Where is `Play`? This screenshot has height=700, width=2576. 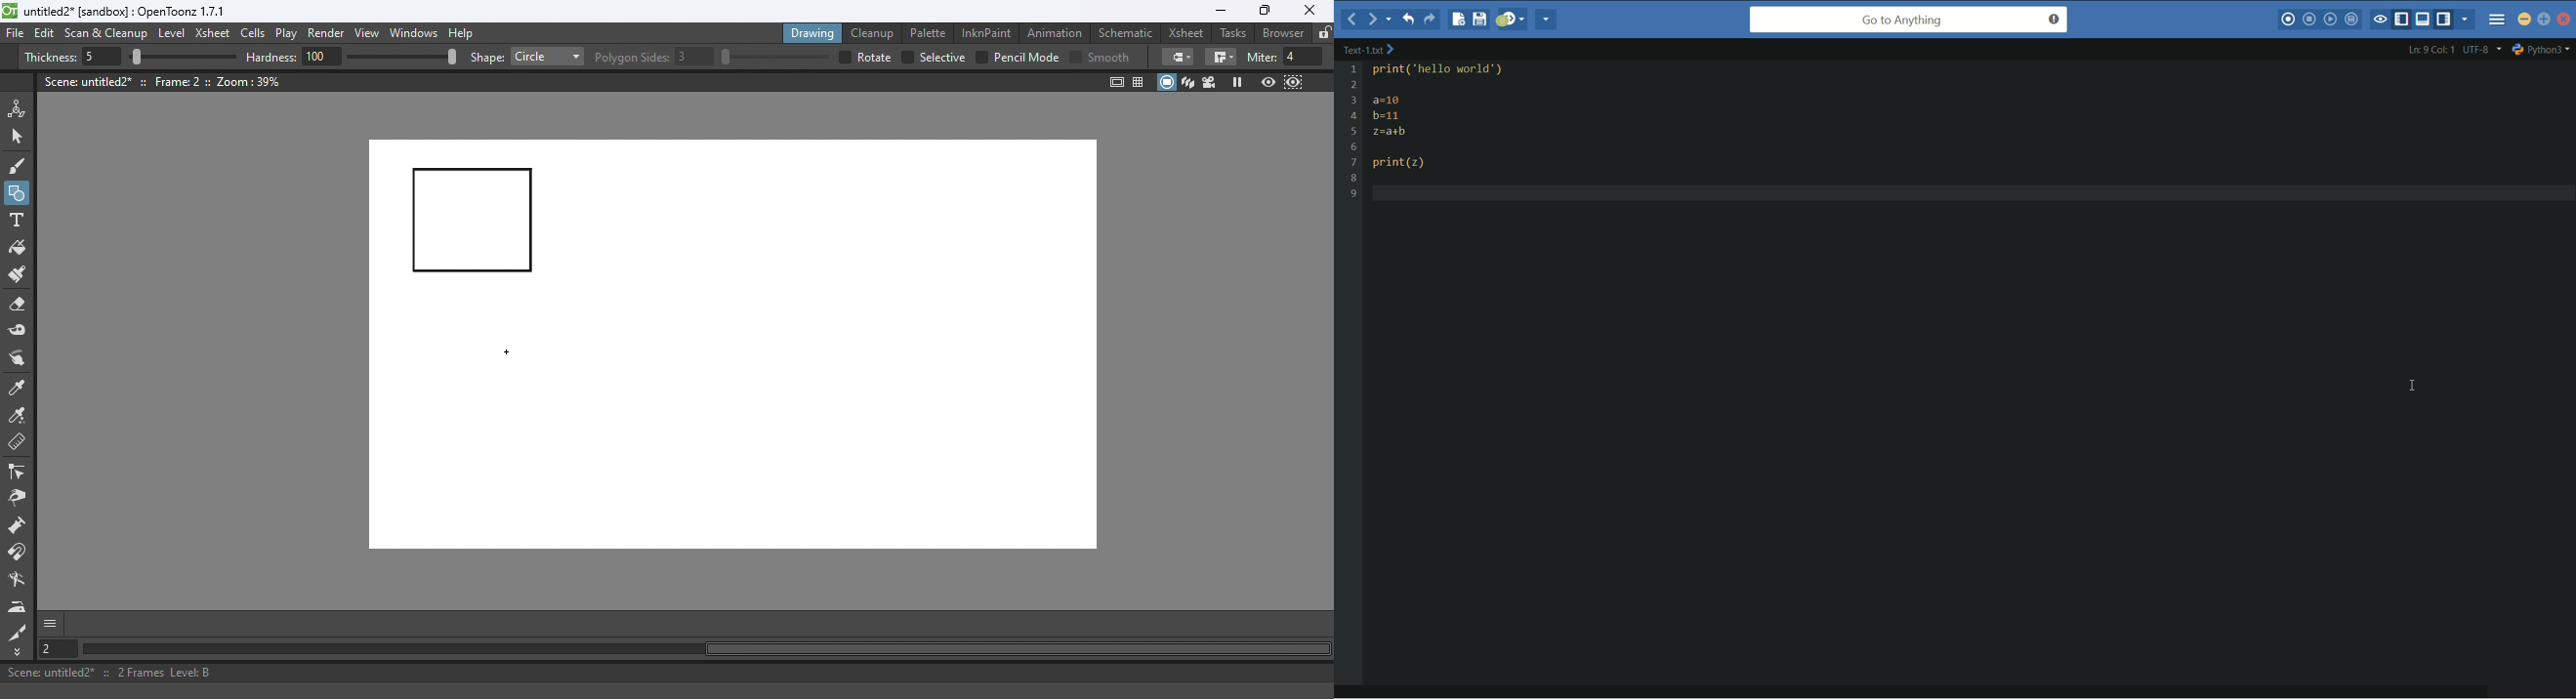 Play is located at coordinates (290, 34).